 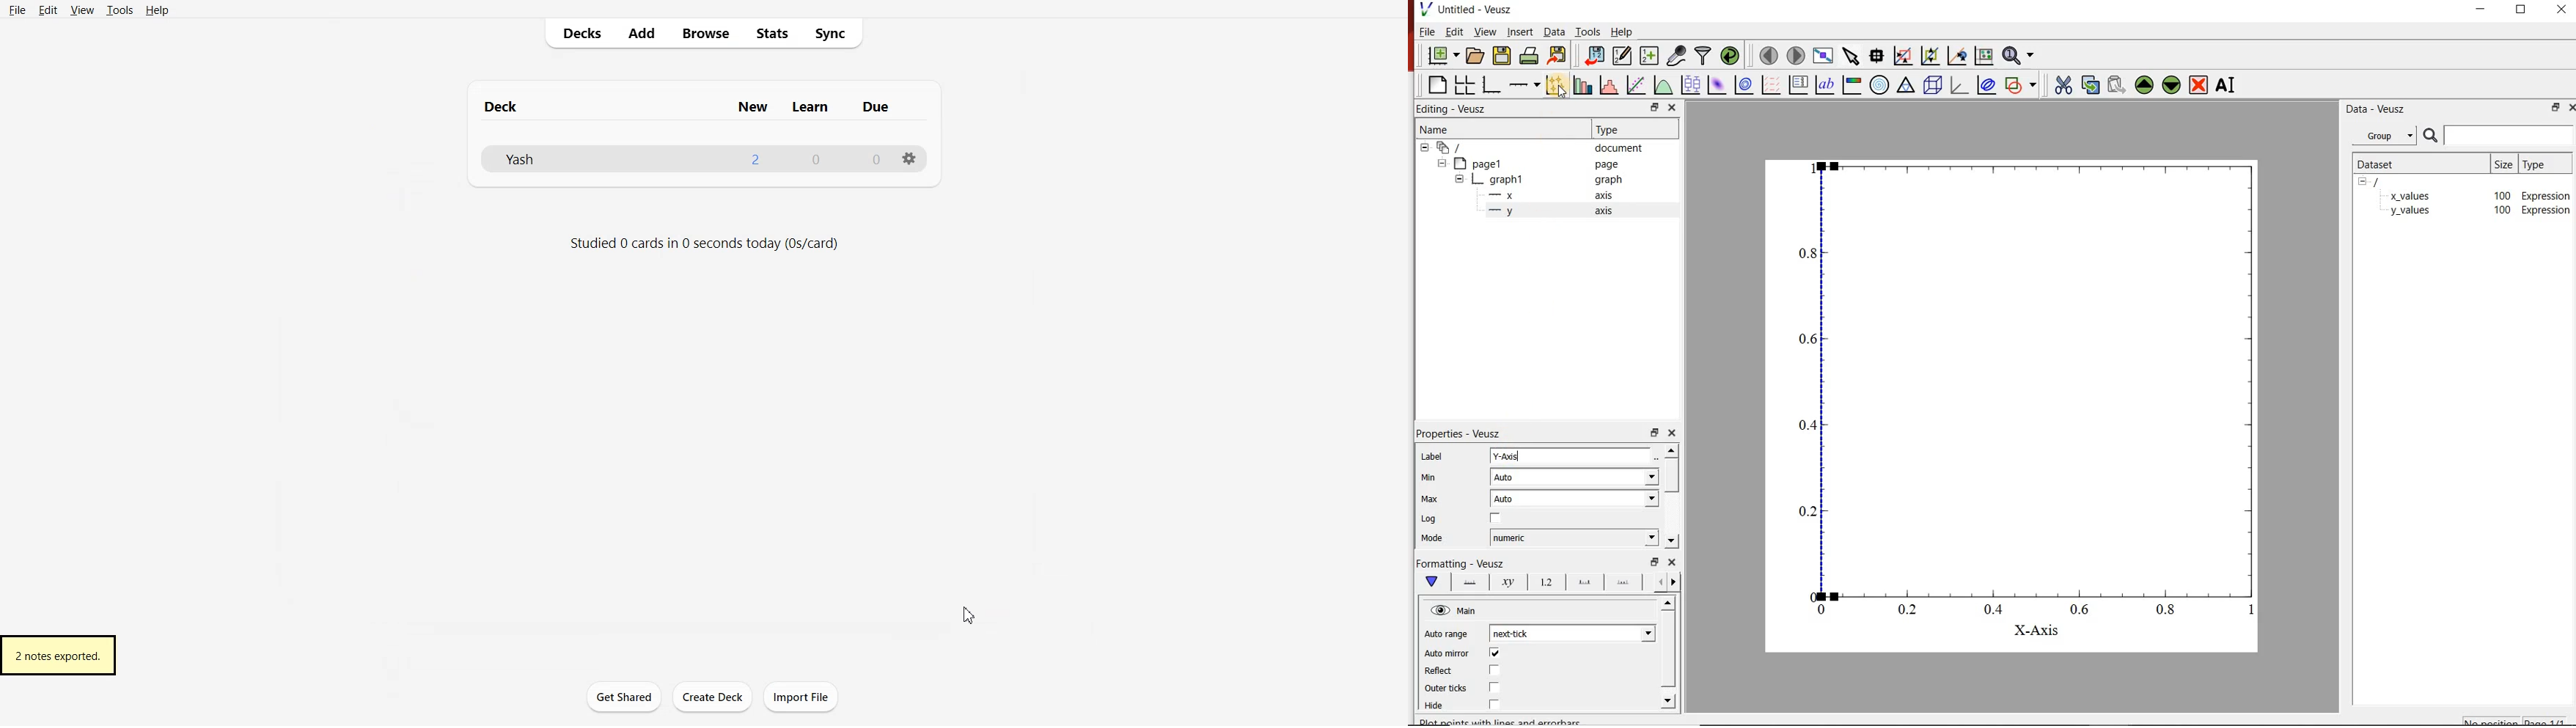 I want to click on select items from the graph, so click(x=1852, y=56).